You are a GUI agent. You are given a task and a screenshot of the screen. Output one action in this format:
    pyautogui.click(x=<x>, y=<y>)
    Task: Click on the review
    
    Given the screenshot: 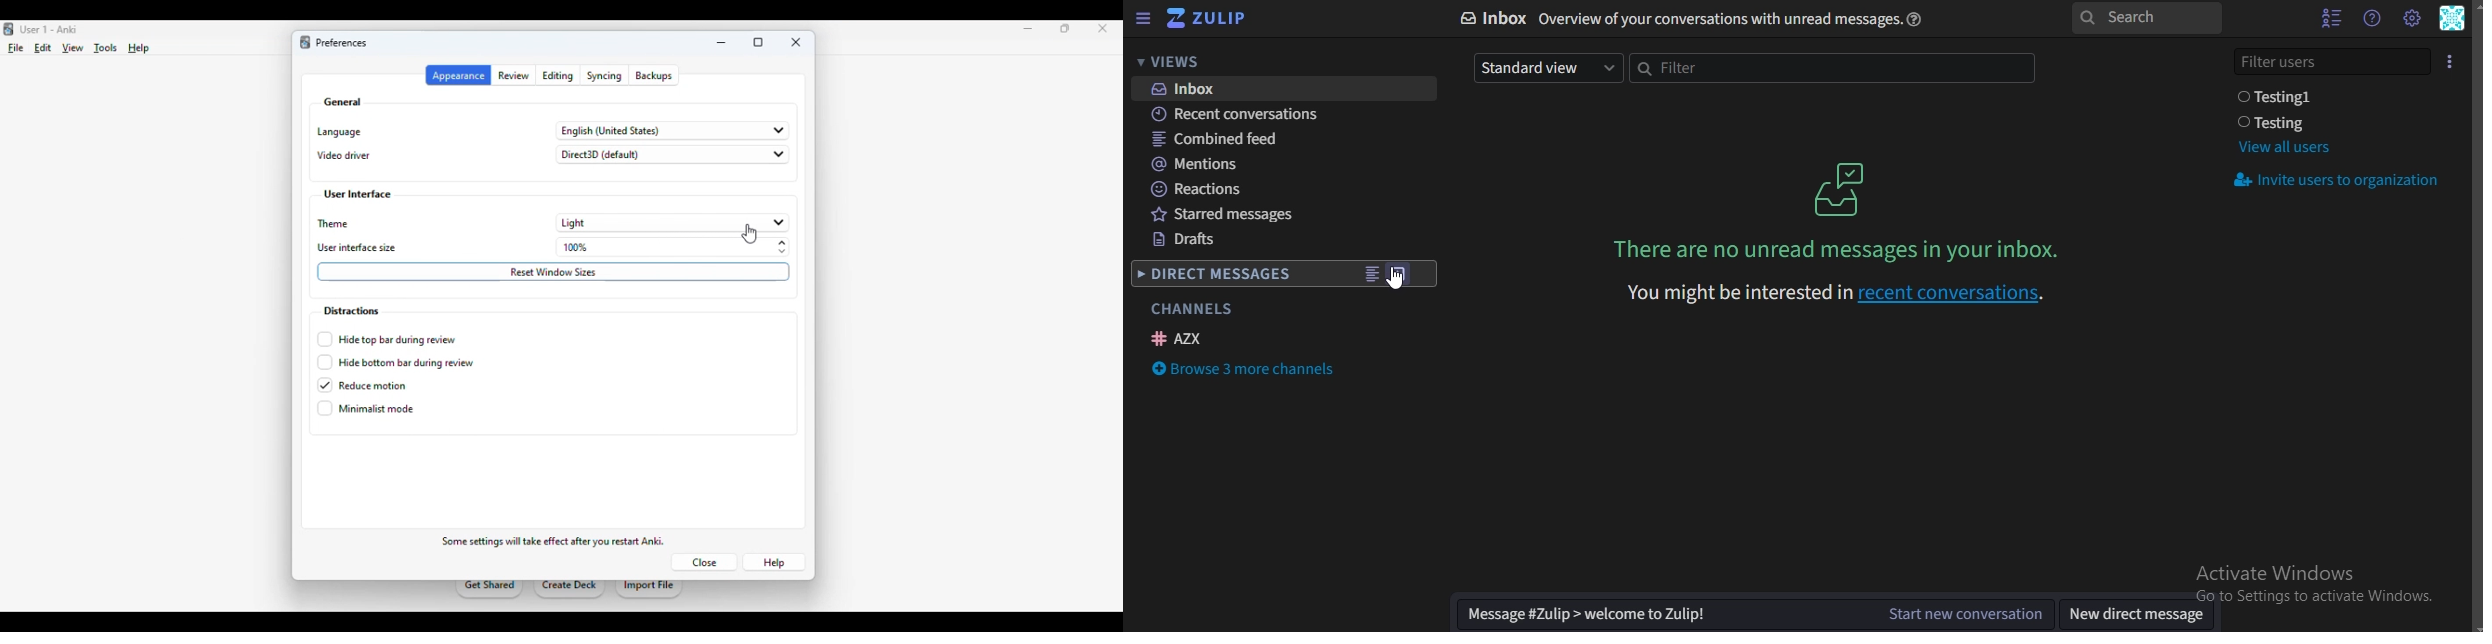 What is the action you would take?
    pyautogui.click(x=514, y=75)
    